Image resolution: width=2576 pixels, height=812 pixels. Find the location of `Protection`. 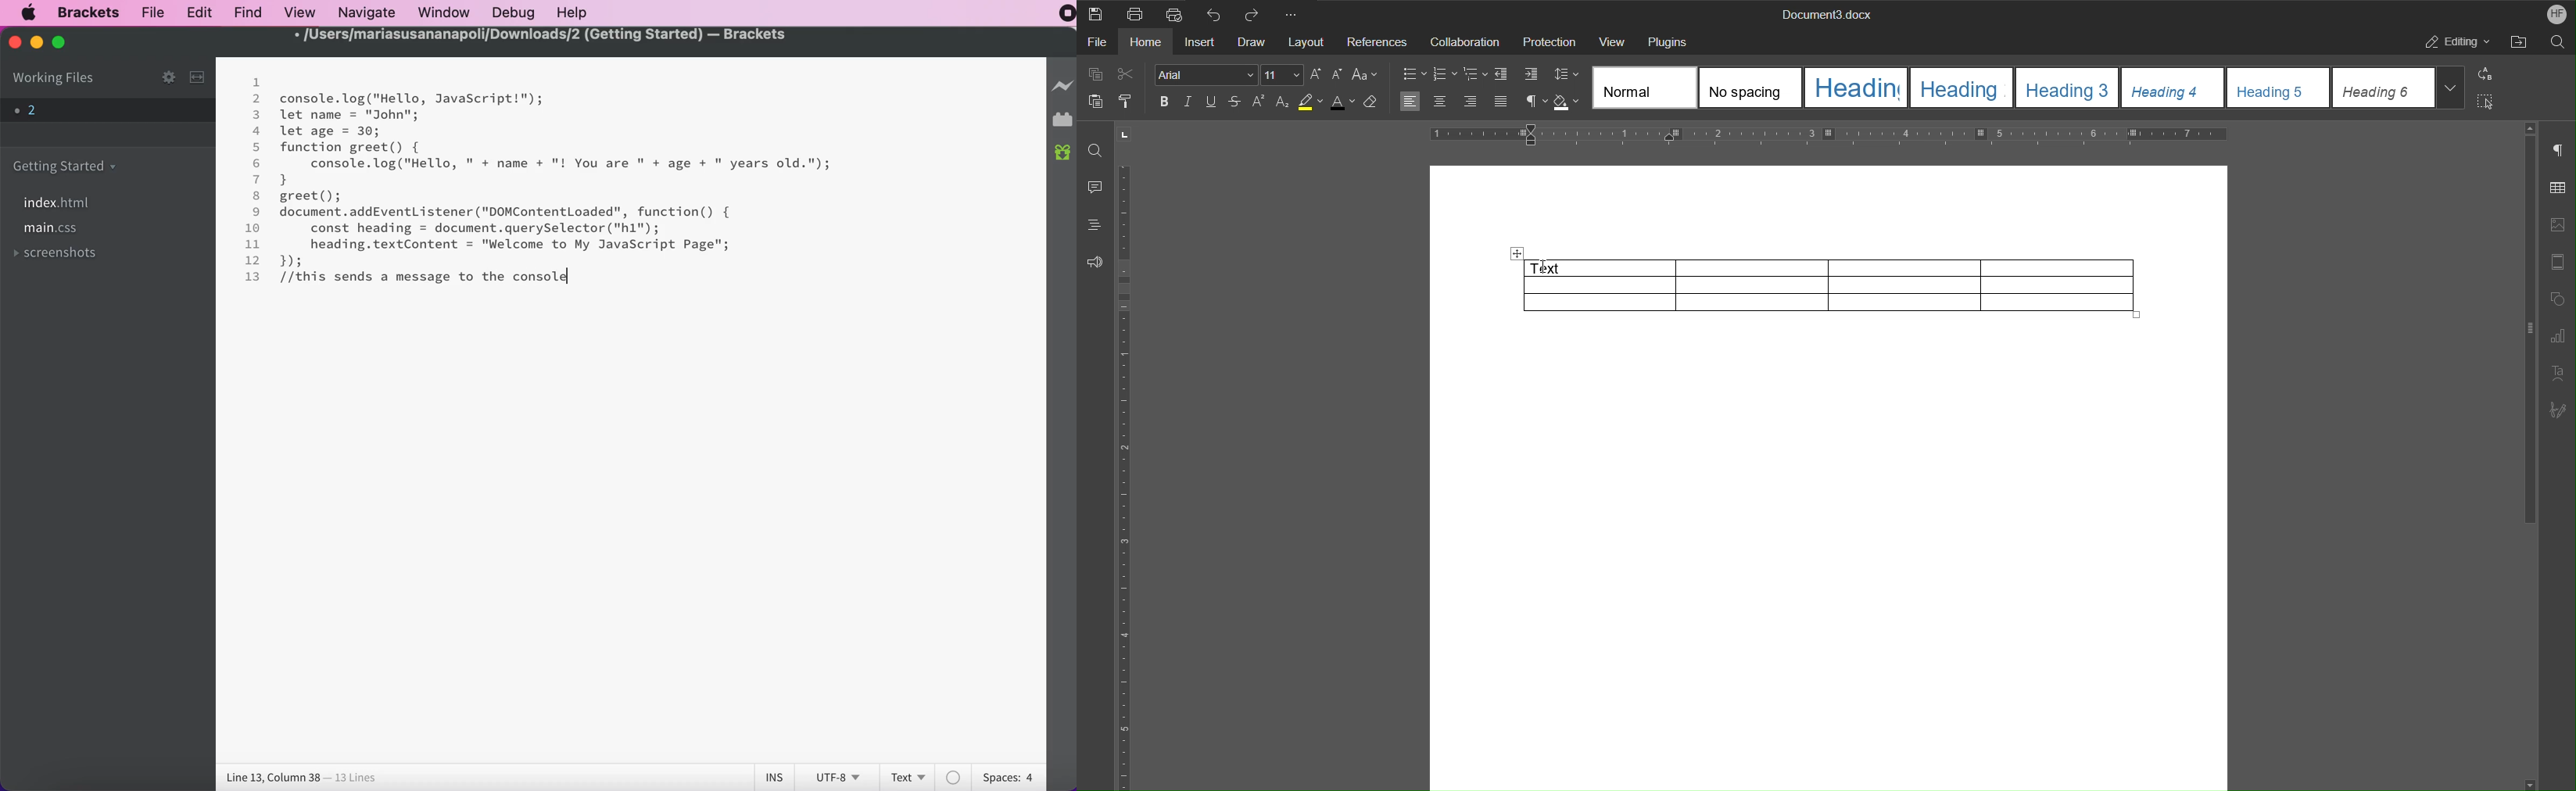

Protection is located at coordinates (1549, 41).